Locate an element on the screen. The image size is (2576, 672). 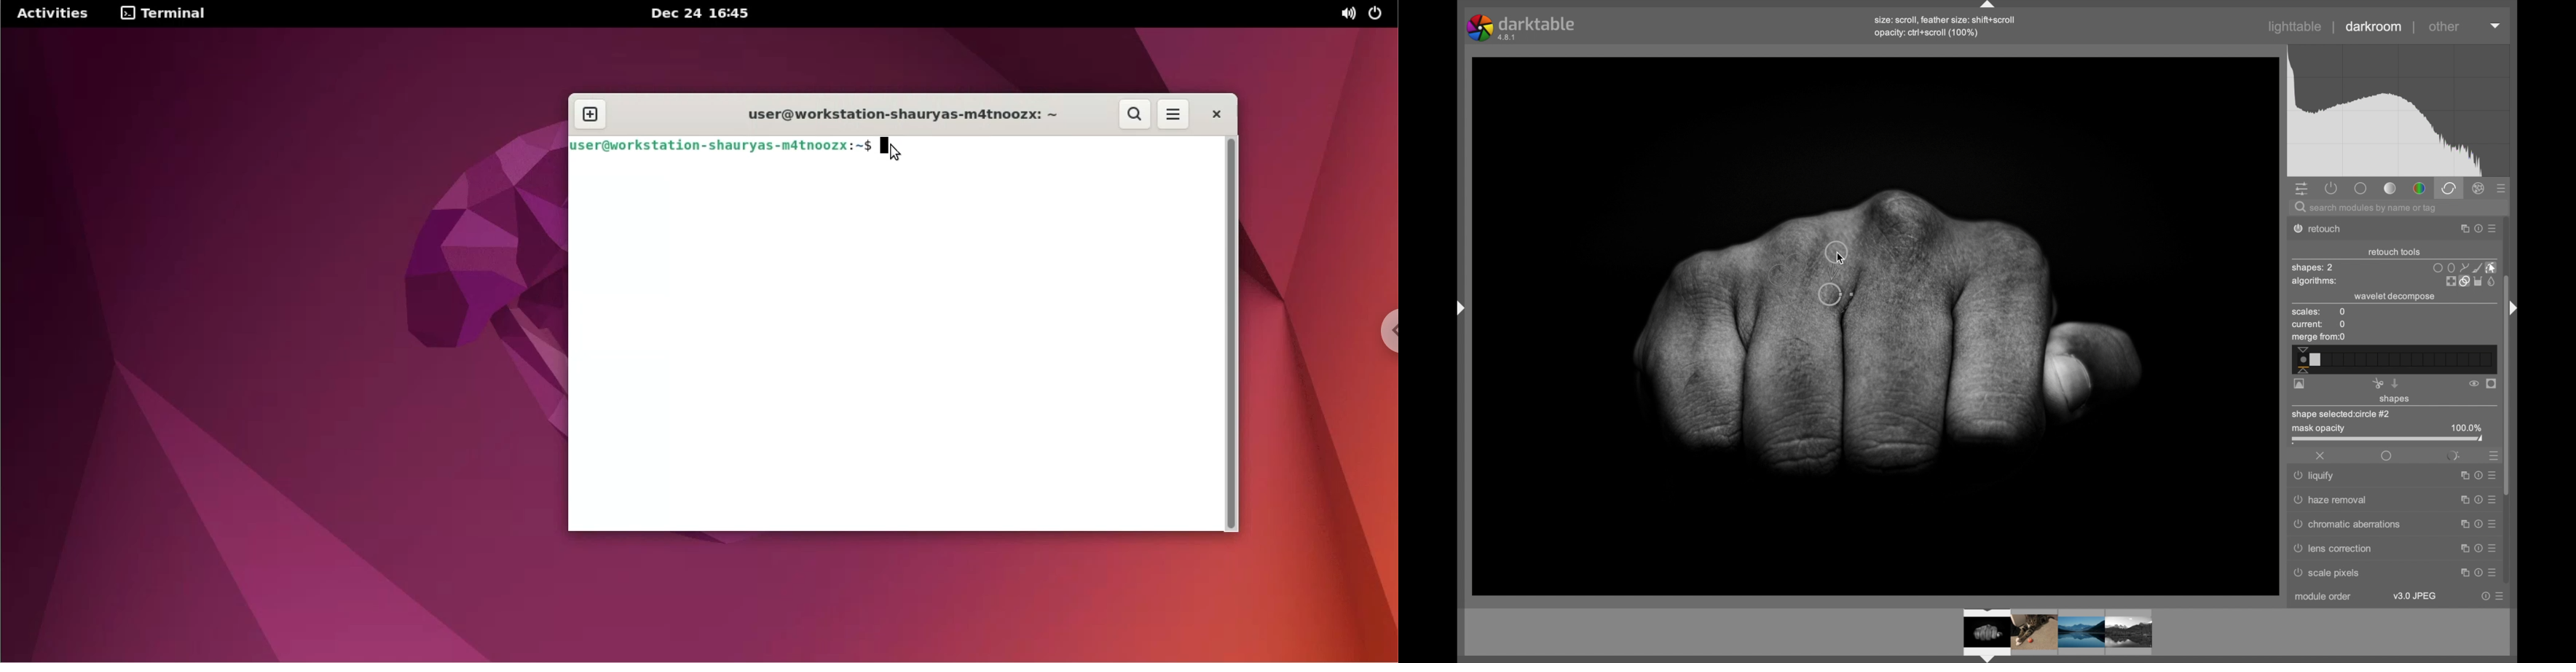
scroll box is located at coordinates (2509, 391).